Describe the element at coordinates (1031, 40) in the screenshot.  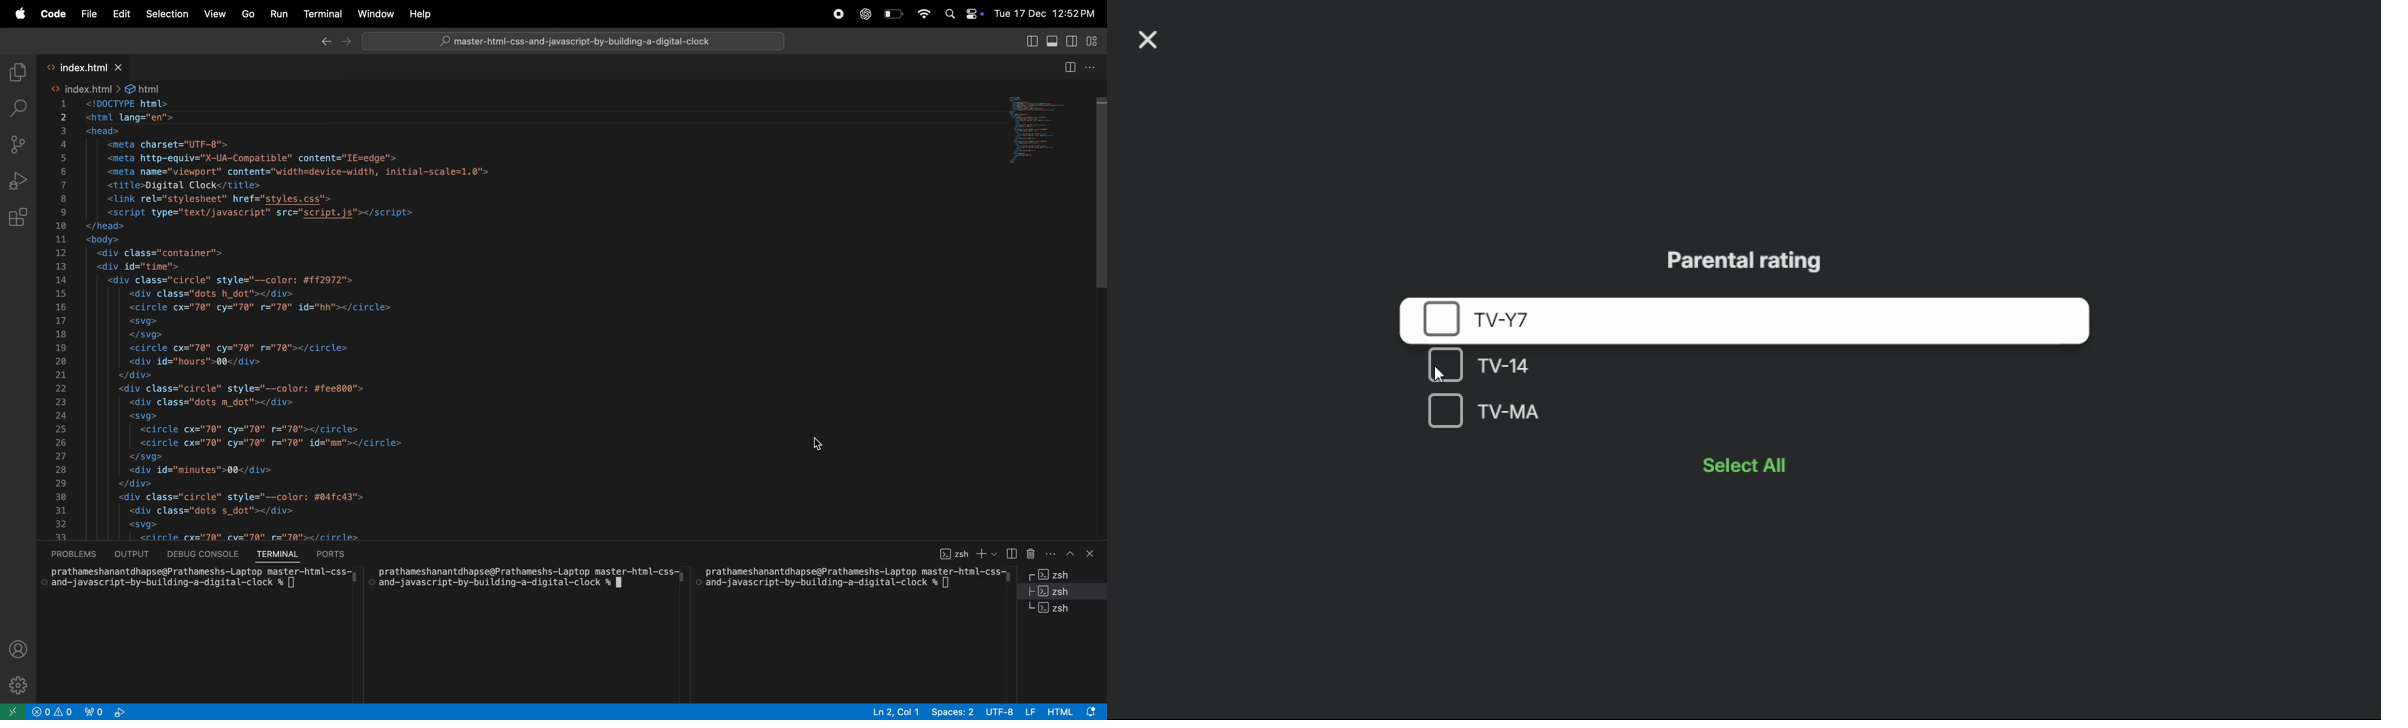
I see `view` at that location.